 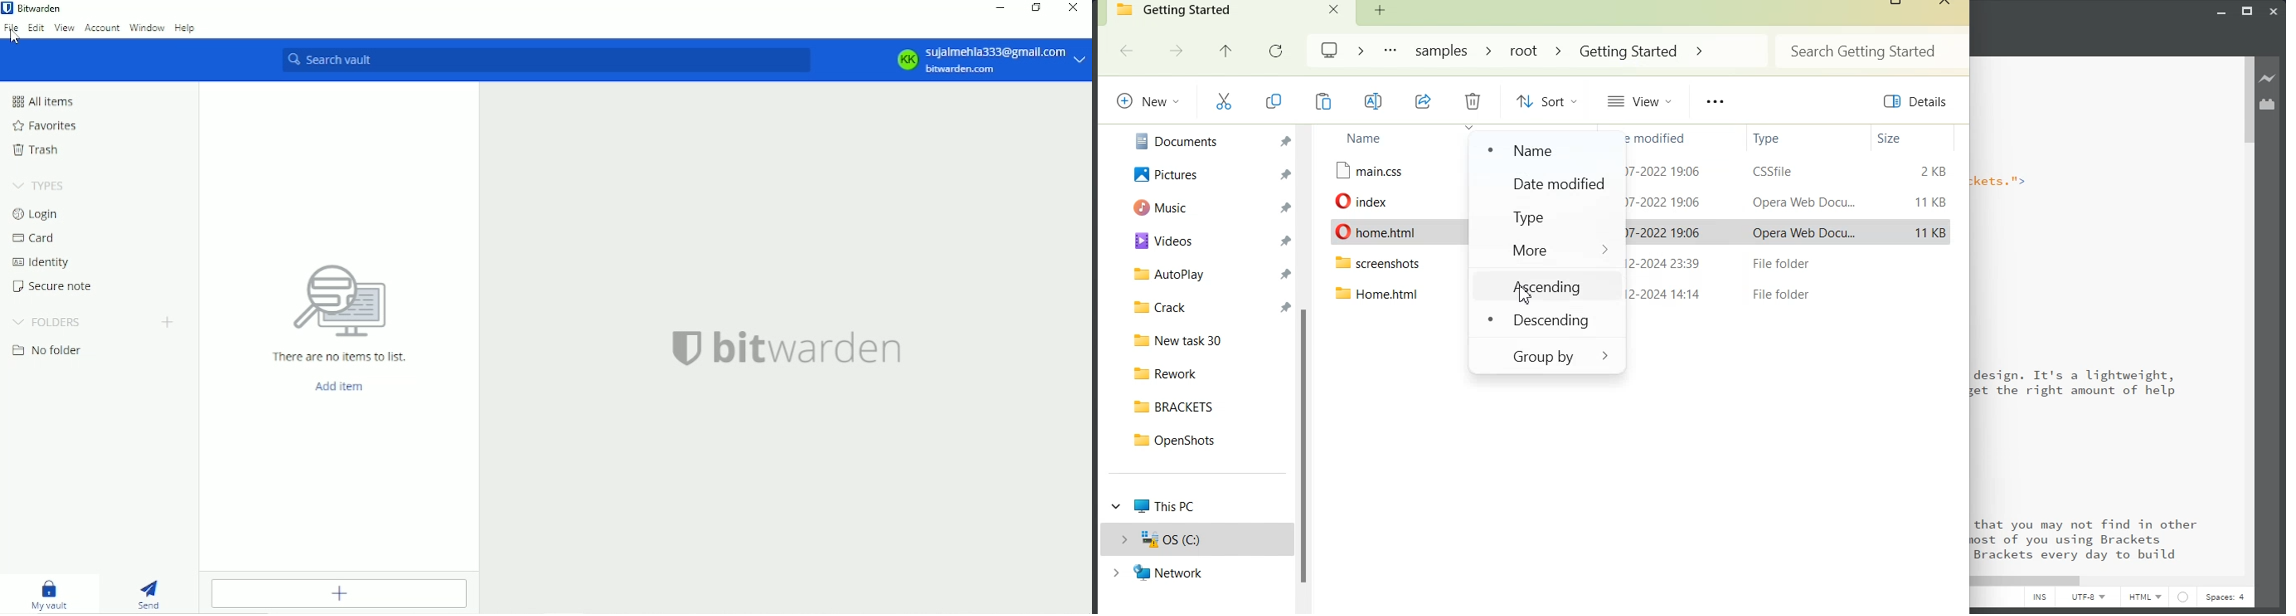 What do you see at coordinates (1944, 4) in the screenshot?
I see `Close` at bounding box center [1944, 4].